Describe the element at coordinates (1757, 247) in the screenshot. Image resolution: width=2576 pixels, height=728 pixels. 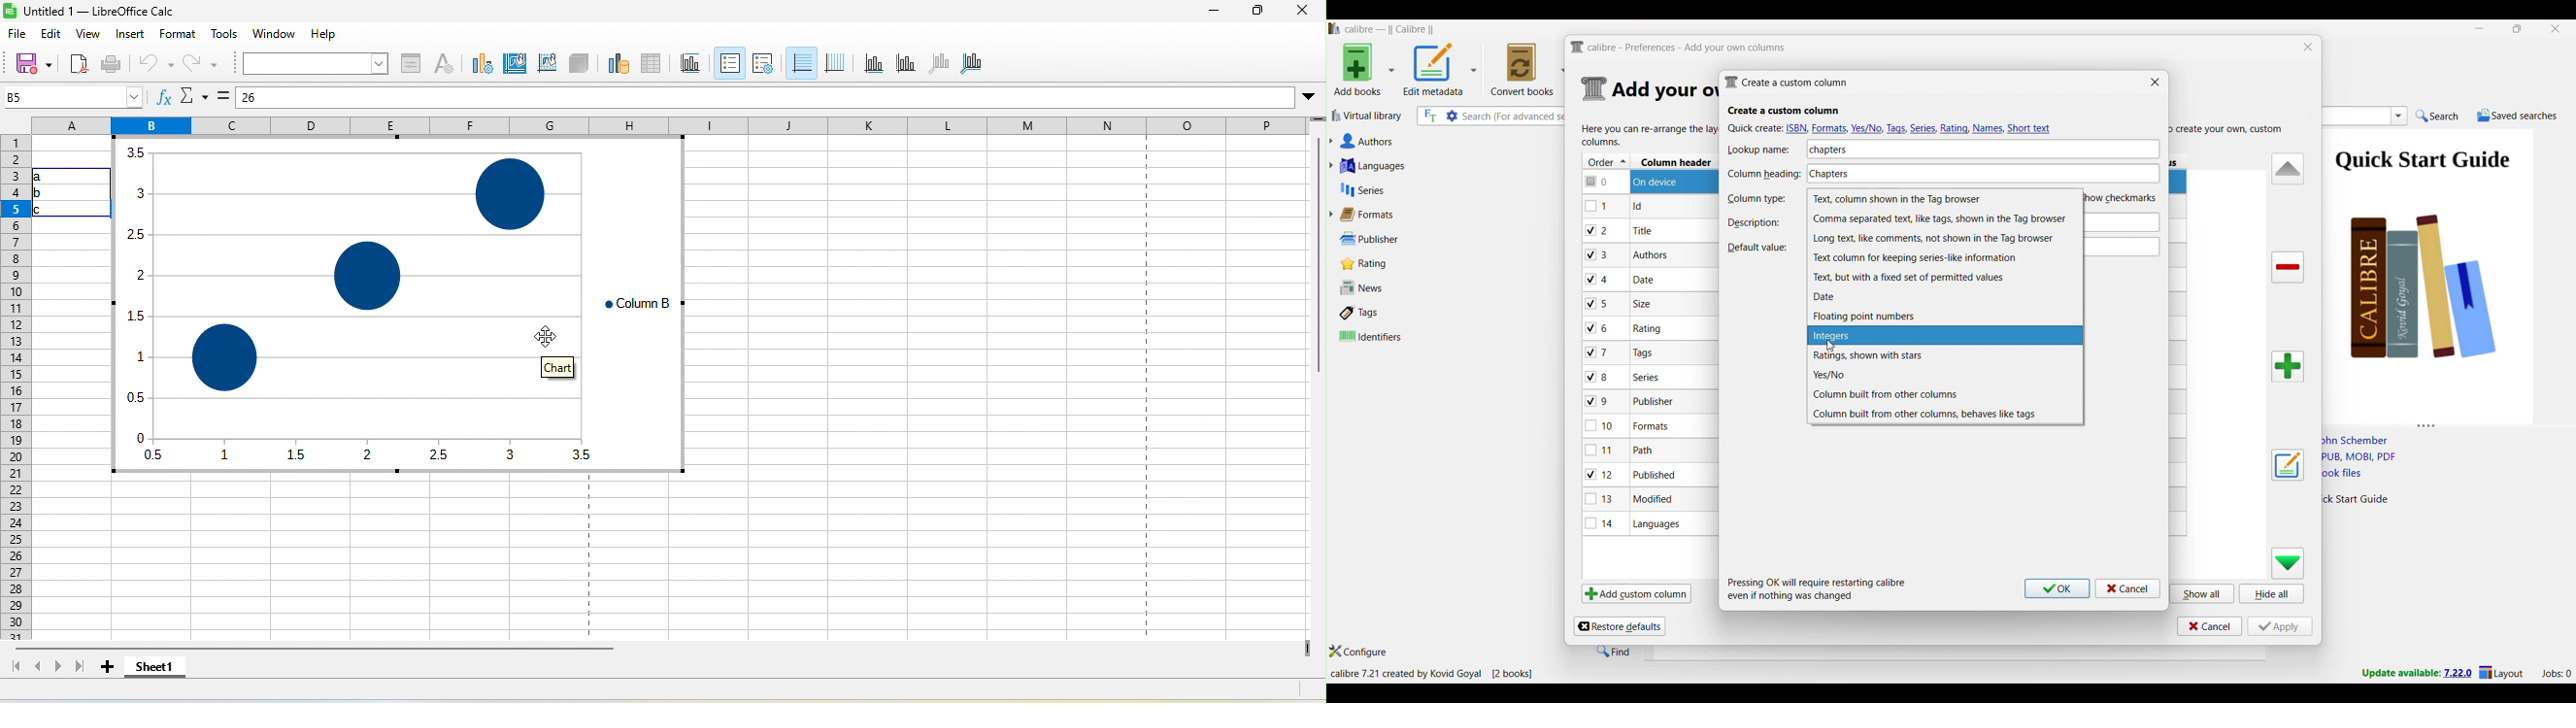
I see `Indicates Default value text box` at that location.